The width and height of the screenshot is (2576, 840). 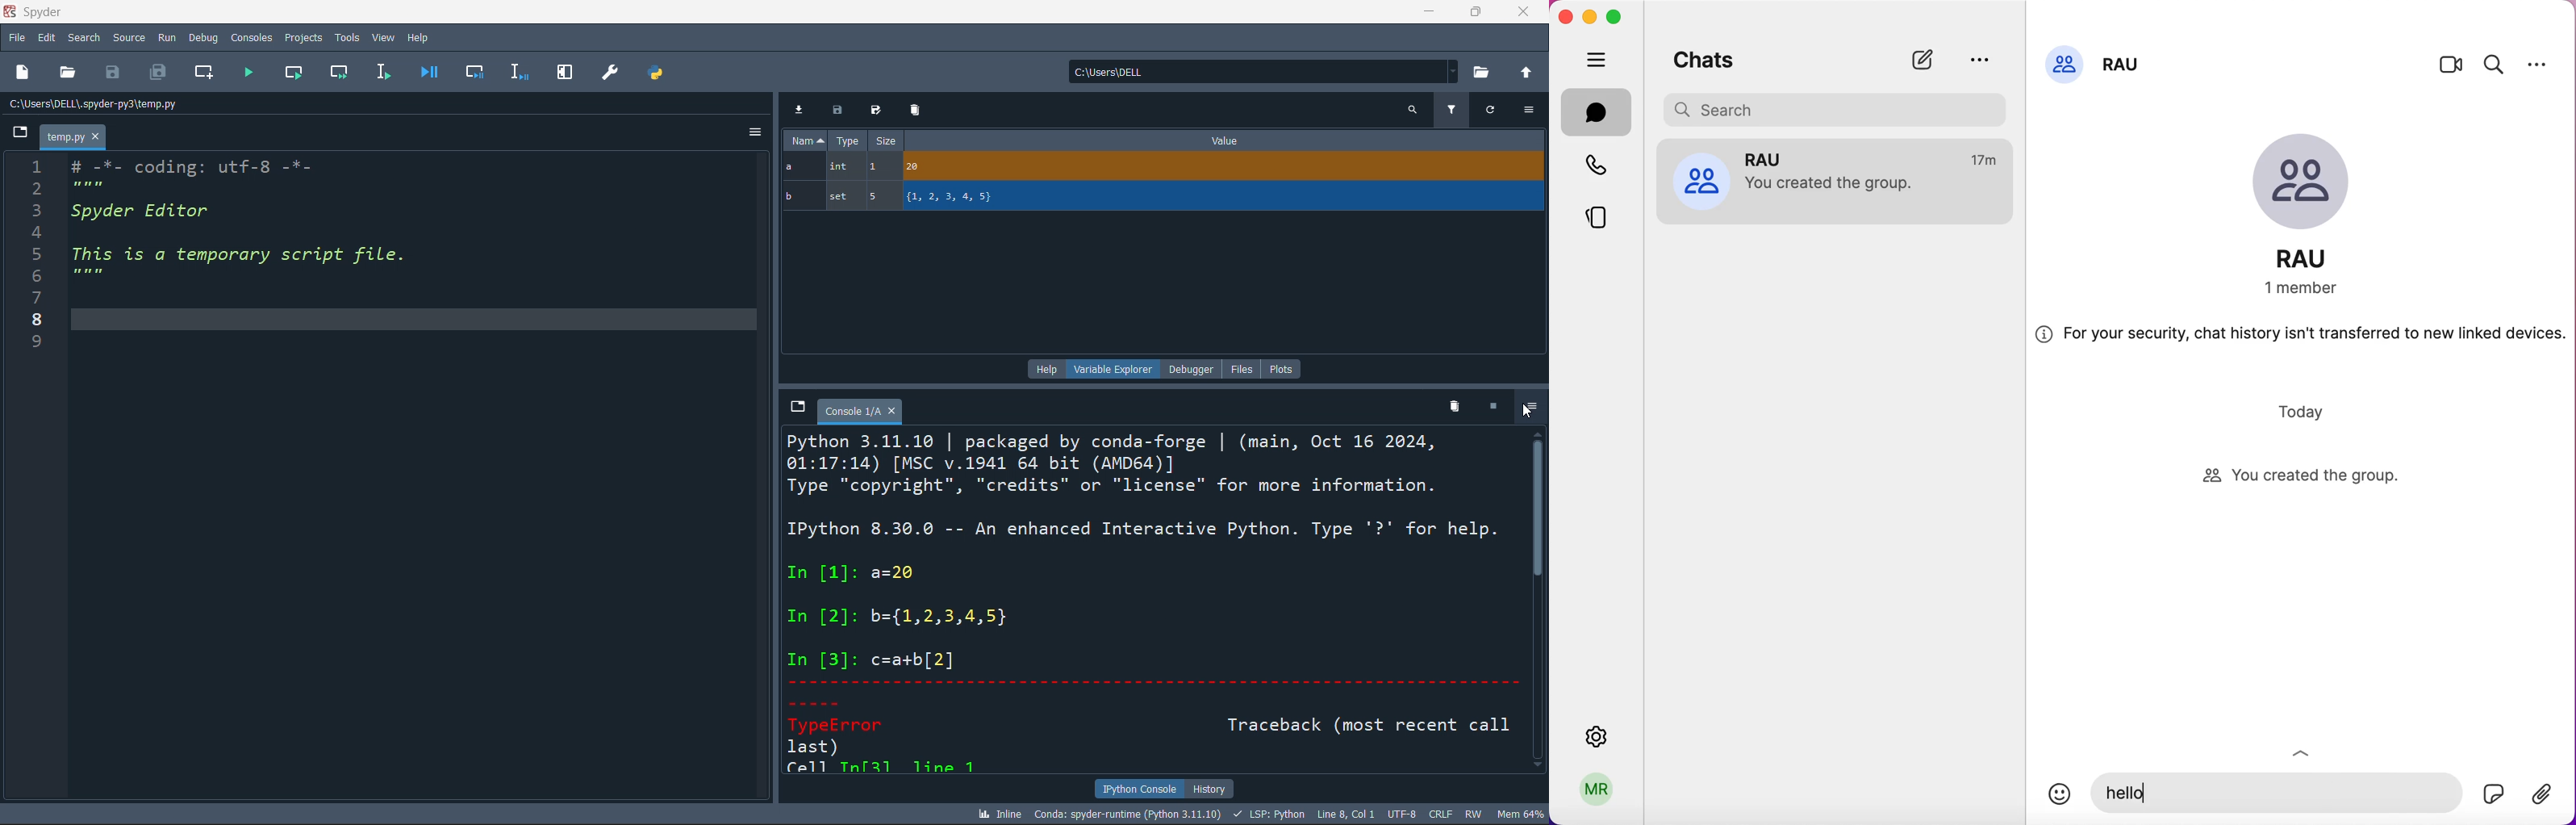 I want to click on search, so click(x=2495, y=63).